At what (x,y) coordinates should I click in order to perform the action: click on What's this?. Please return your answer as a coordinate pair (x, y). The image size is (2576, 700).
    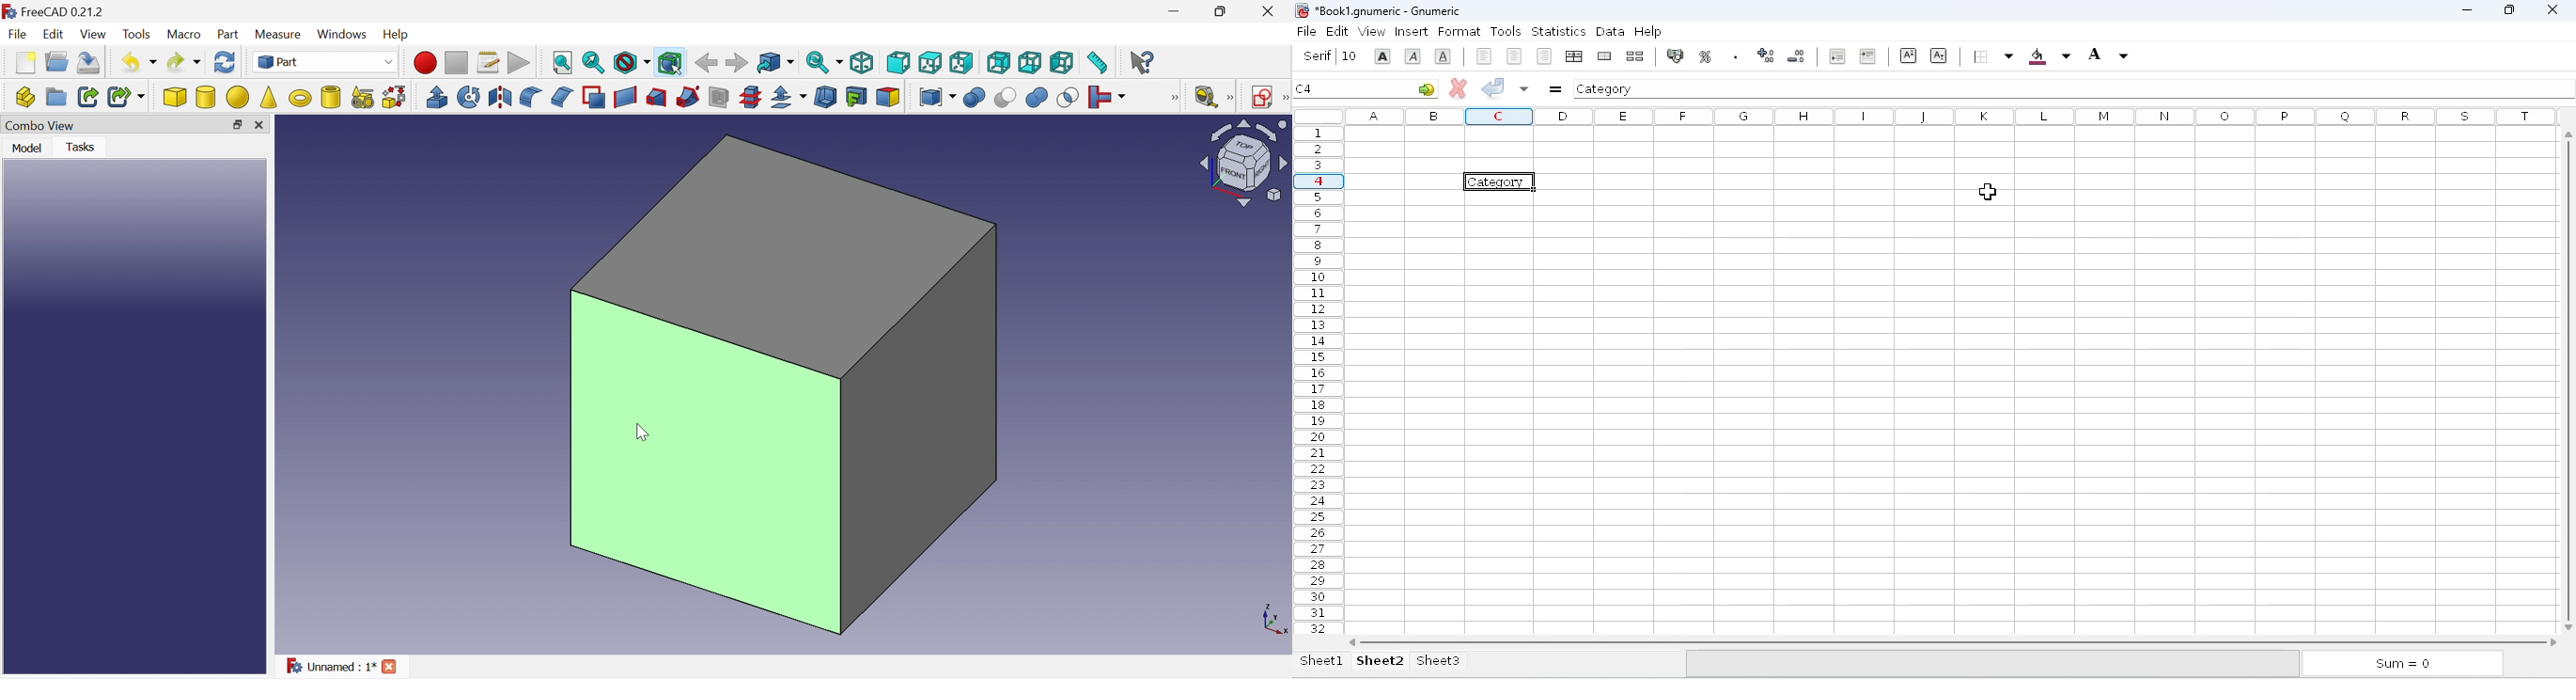
    Looking at the image, I should click on (1144, 62).